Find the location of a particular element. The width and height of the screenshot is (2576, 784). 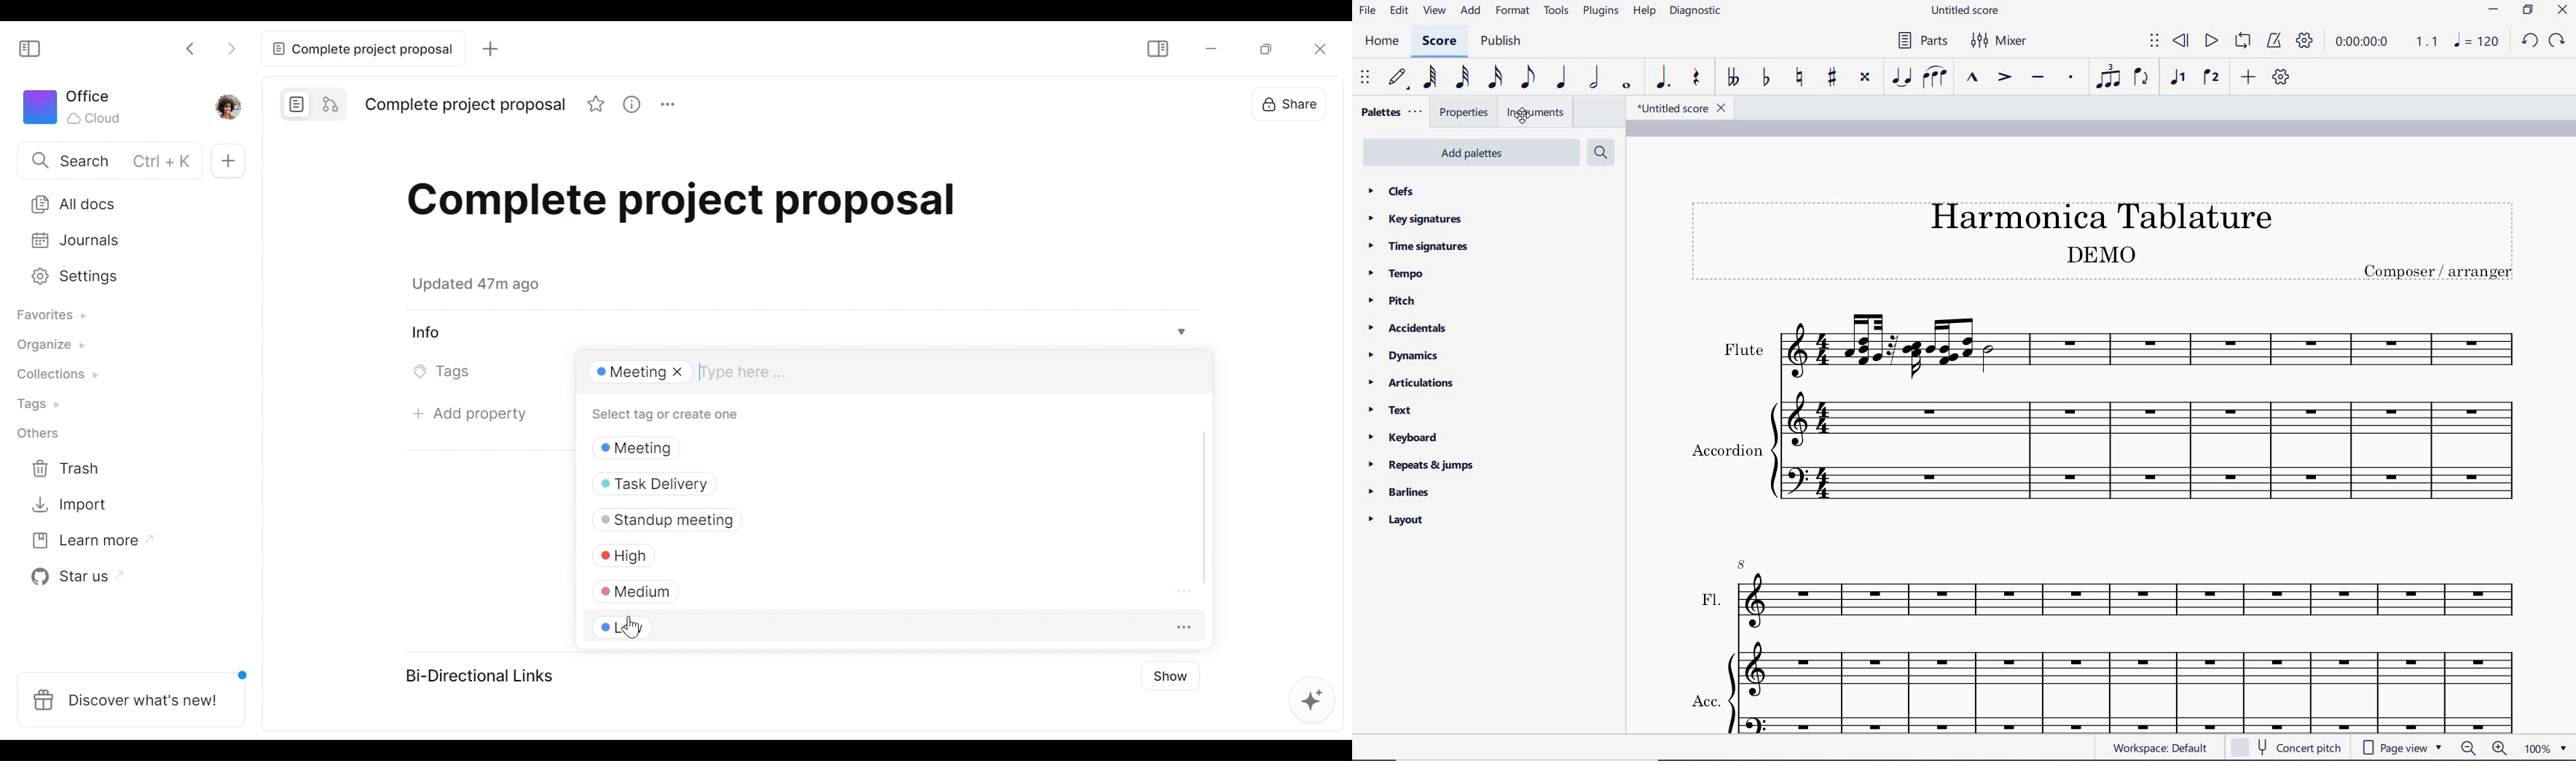

Playback speed is located at coordinates (2428, 41).